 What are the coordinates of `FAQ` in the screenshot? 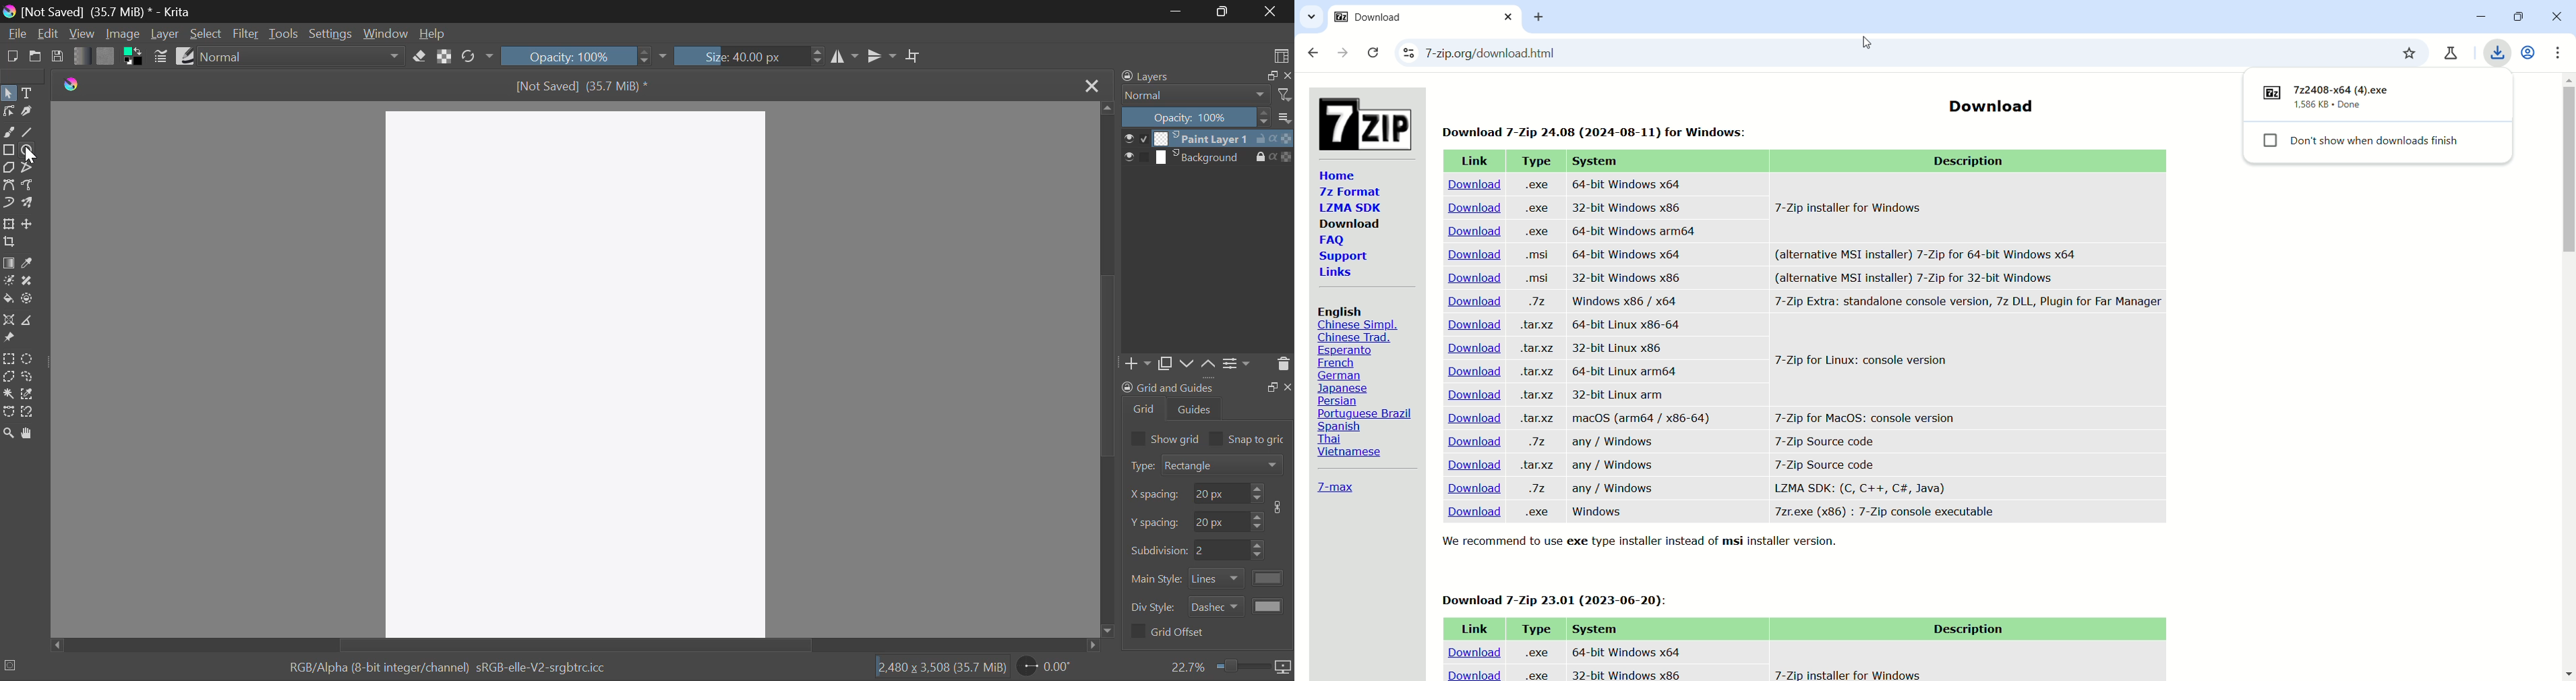 It's located at (1331, 241).